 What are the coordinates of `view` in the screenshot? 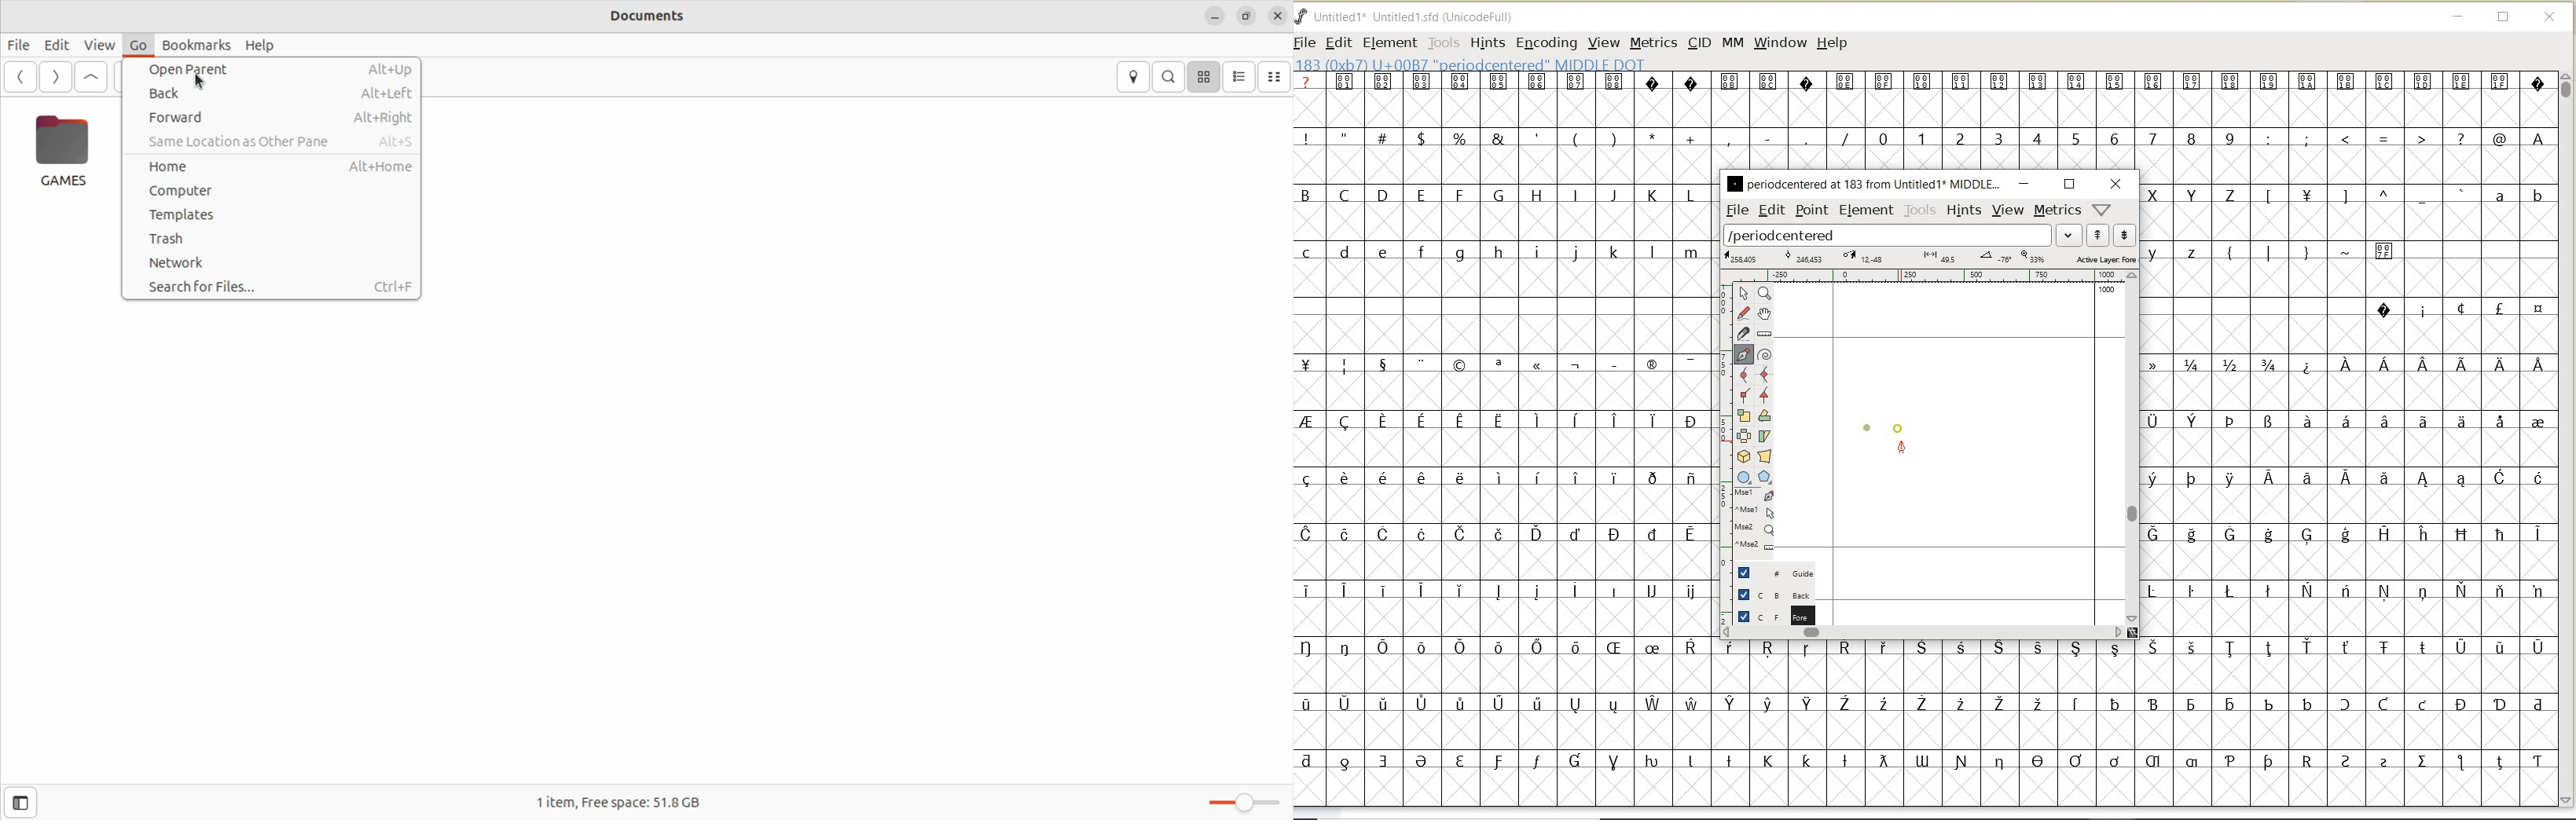 It's located at (2009, 210).